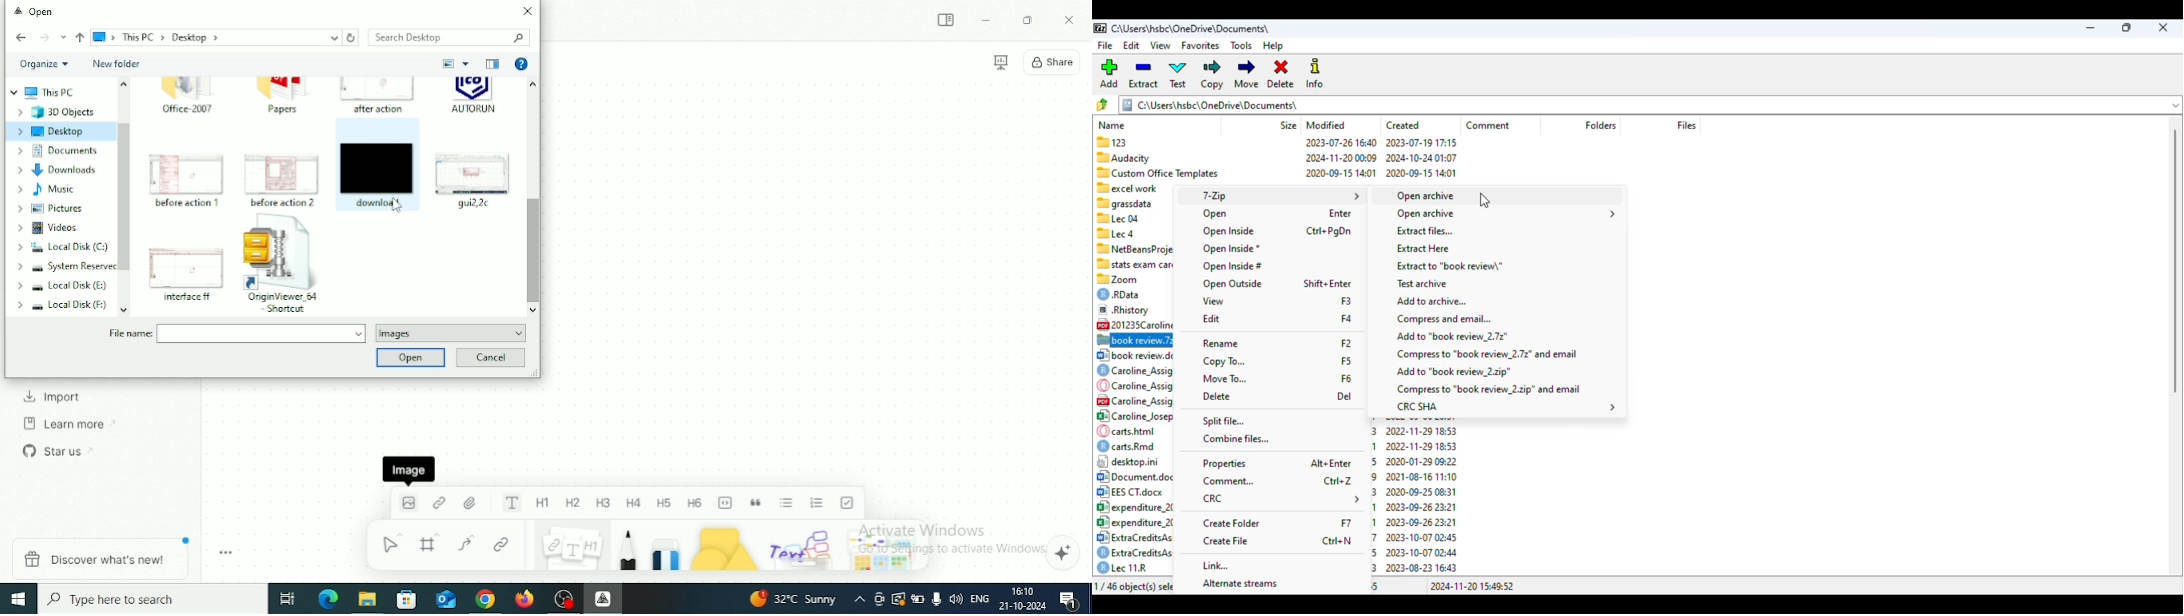 This screenshot has height=616, width=2184. I want to click on shortcut for comment, so click(1338, 481).